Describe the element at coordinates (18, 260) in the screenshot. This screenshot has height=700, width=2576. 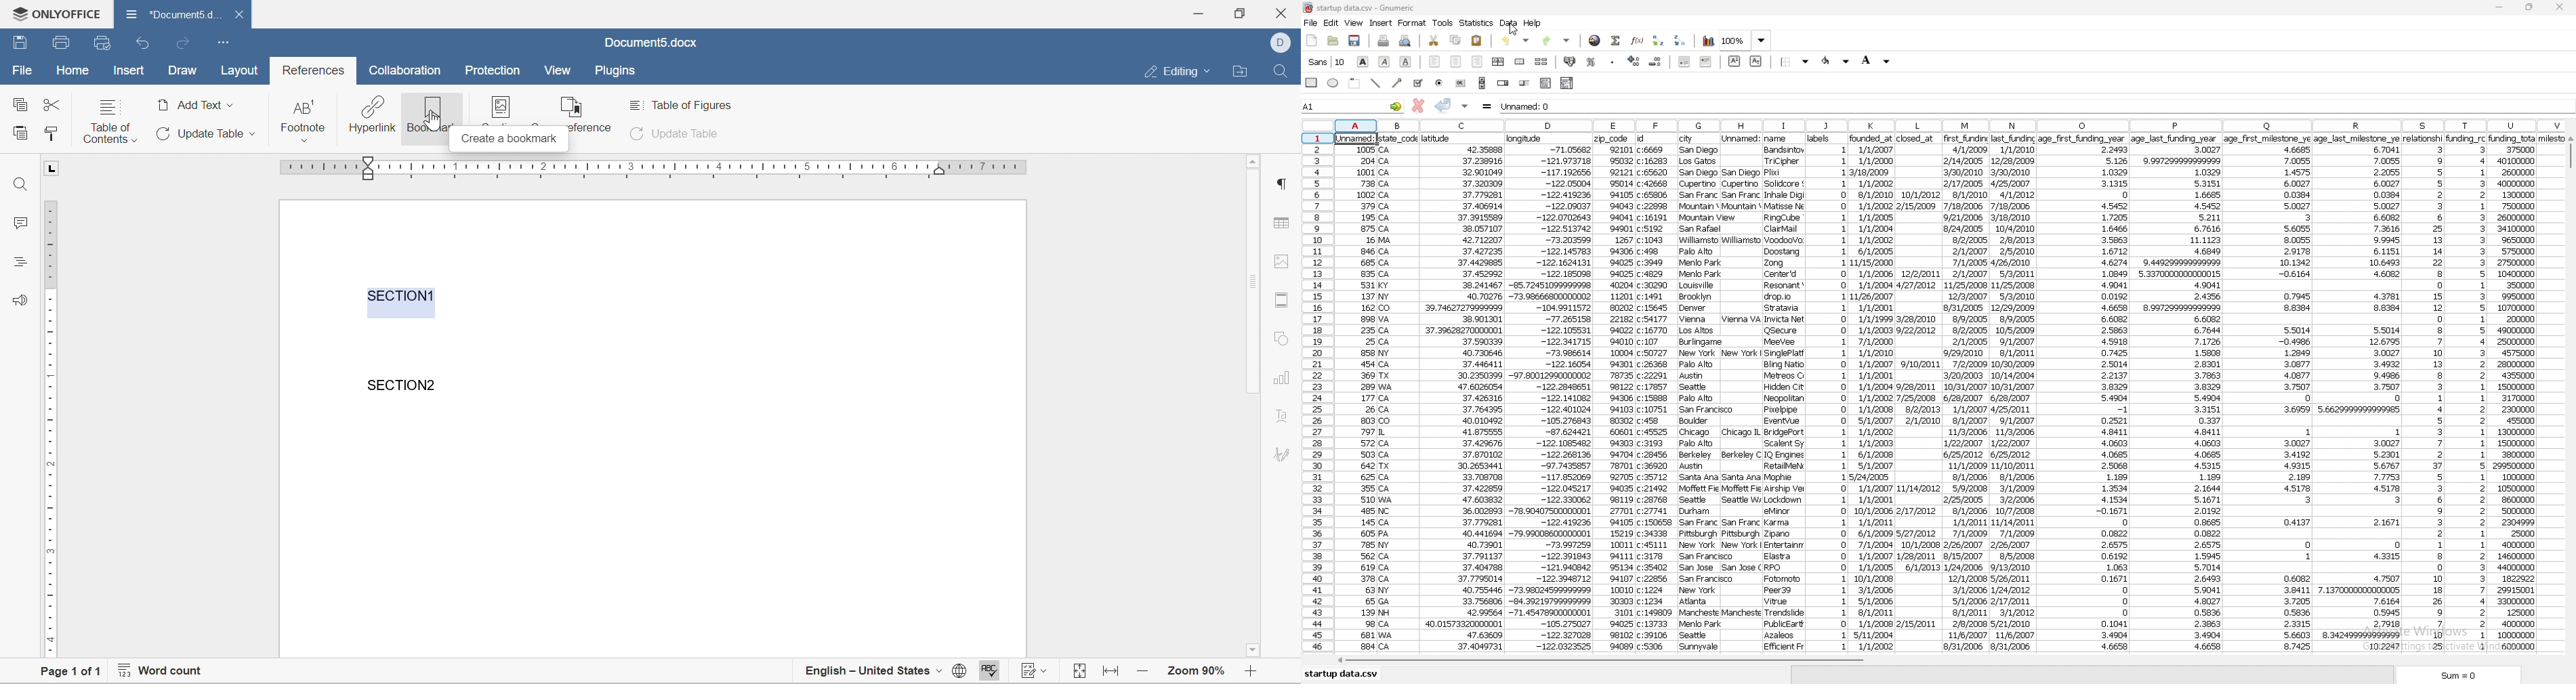
I see `headings` at that location.